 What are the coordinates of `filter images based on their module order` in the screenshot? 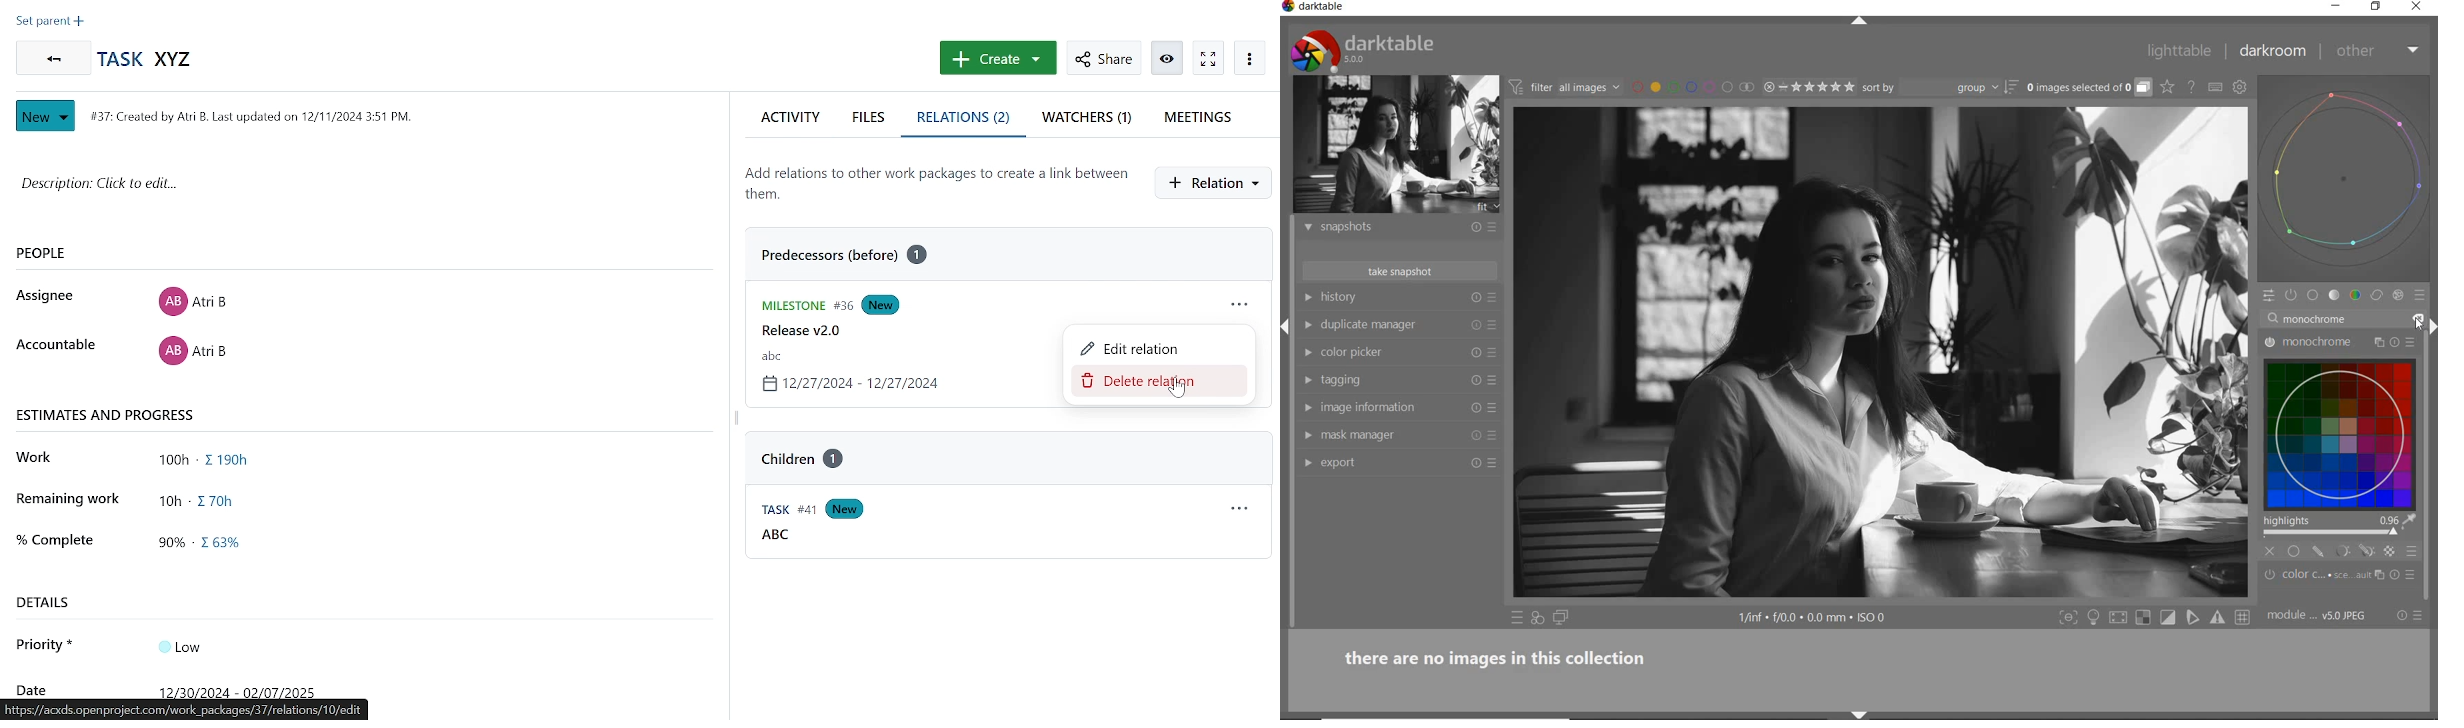 It's located at (1566, 89).